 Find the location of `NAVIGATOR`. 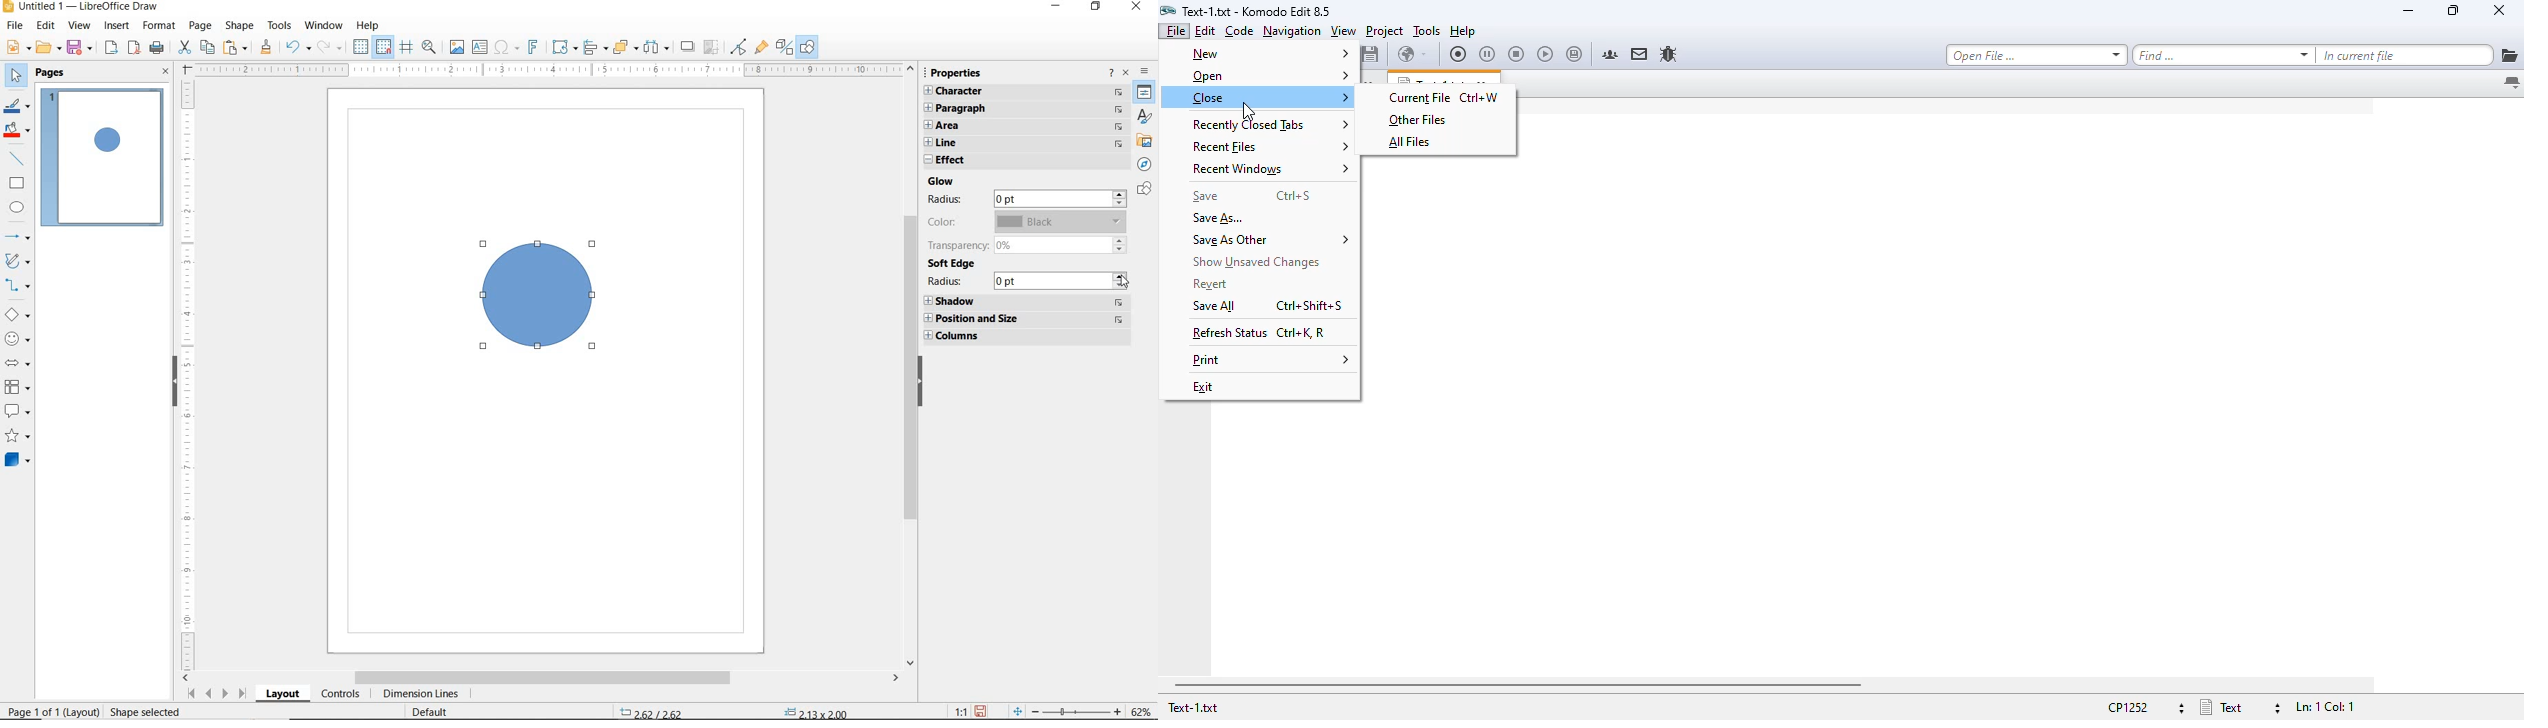

NAVIGATOR is located at coordinates (1143, 165).